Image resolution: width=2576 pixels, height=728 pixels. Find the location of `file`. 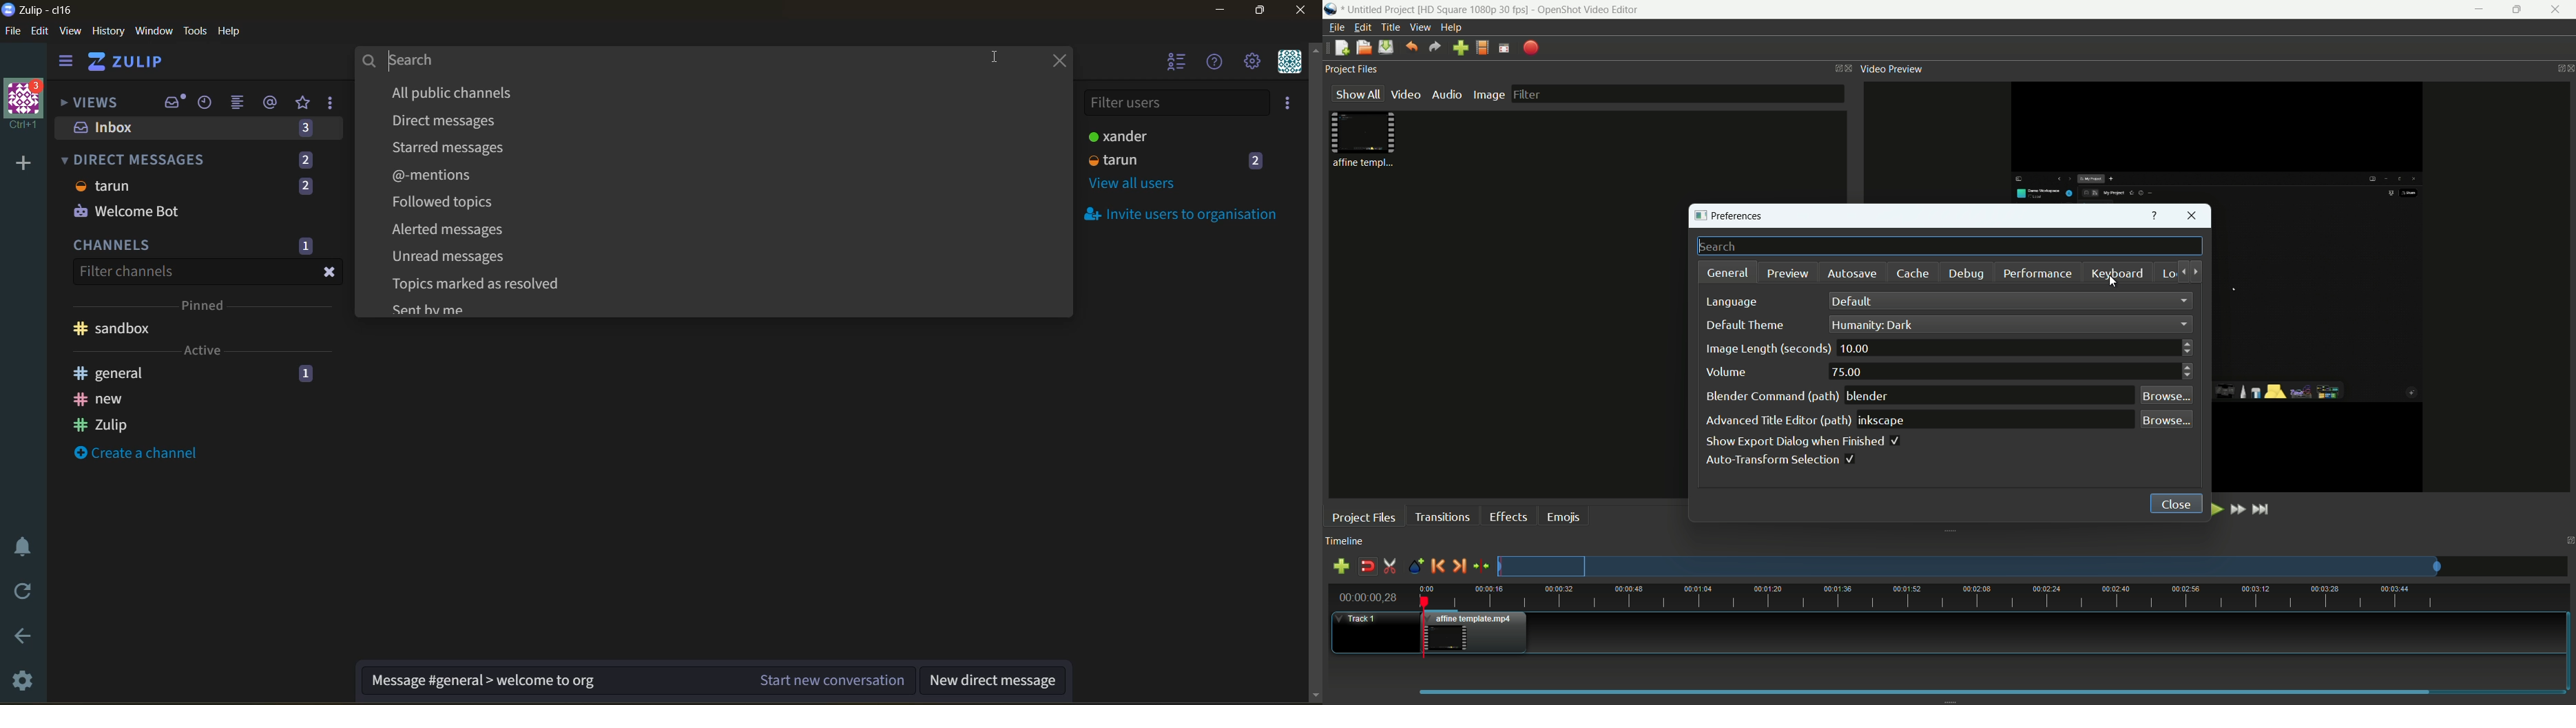

file is located at coordinates (13, 32).